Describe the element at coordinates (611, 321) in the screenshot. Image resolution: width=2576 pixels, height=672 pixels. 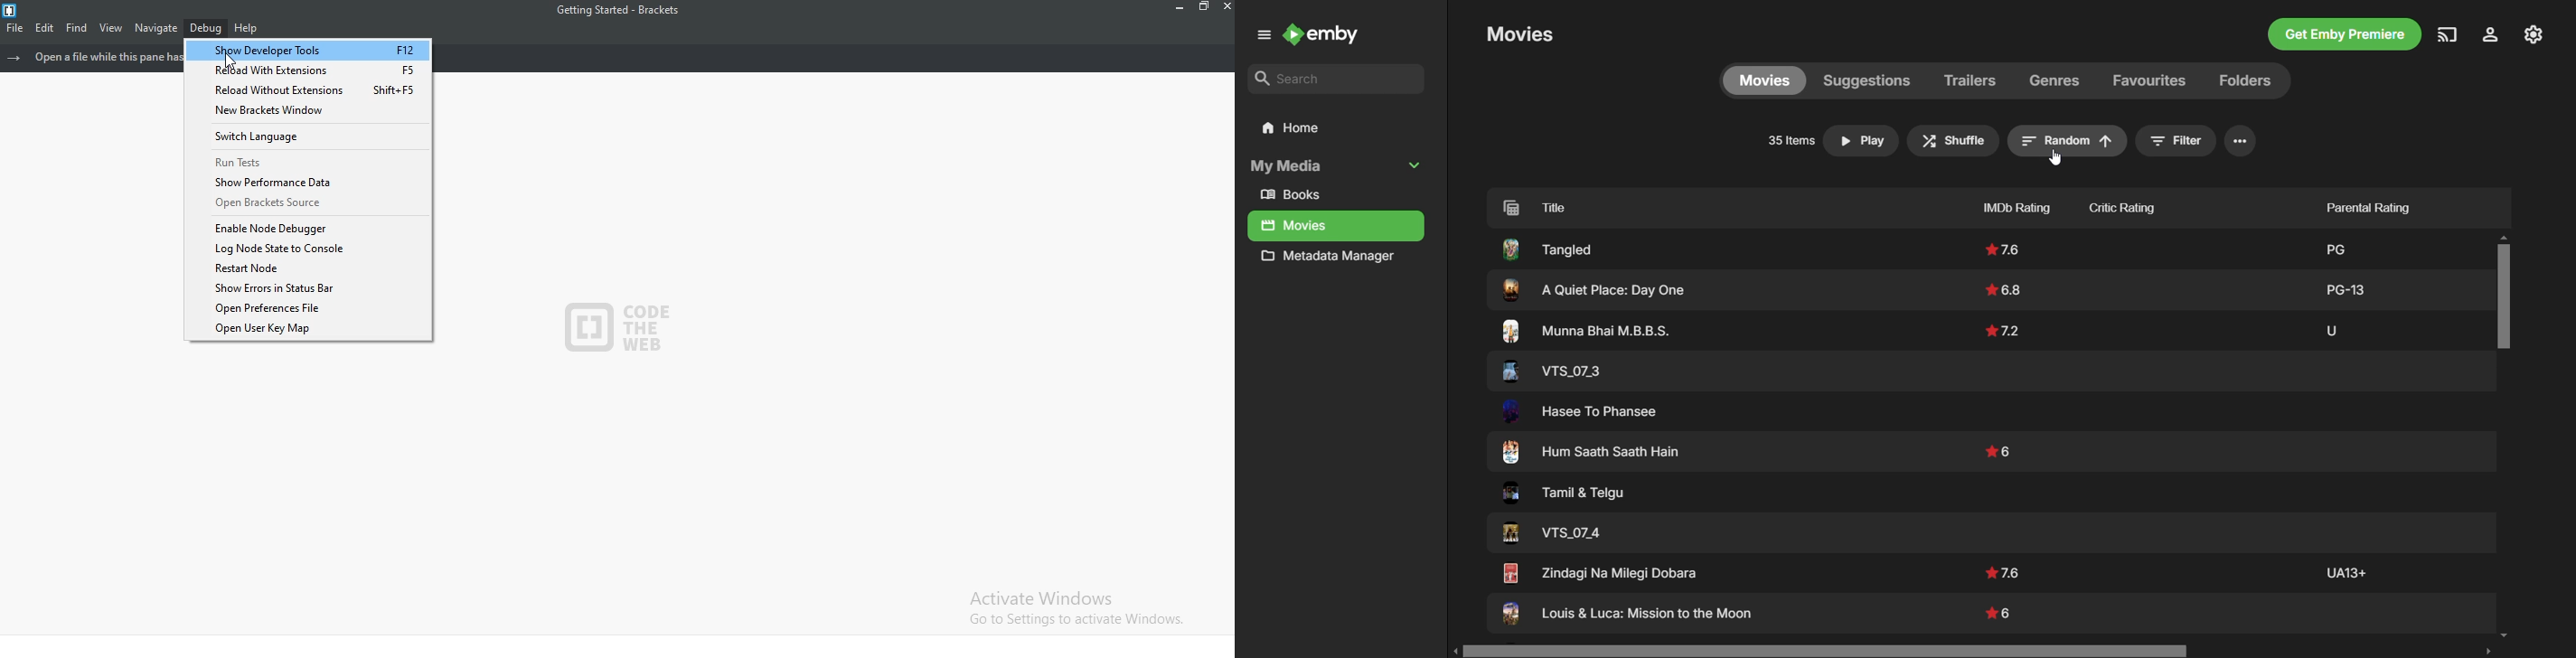
I see `logo` at that location.